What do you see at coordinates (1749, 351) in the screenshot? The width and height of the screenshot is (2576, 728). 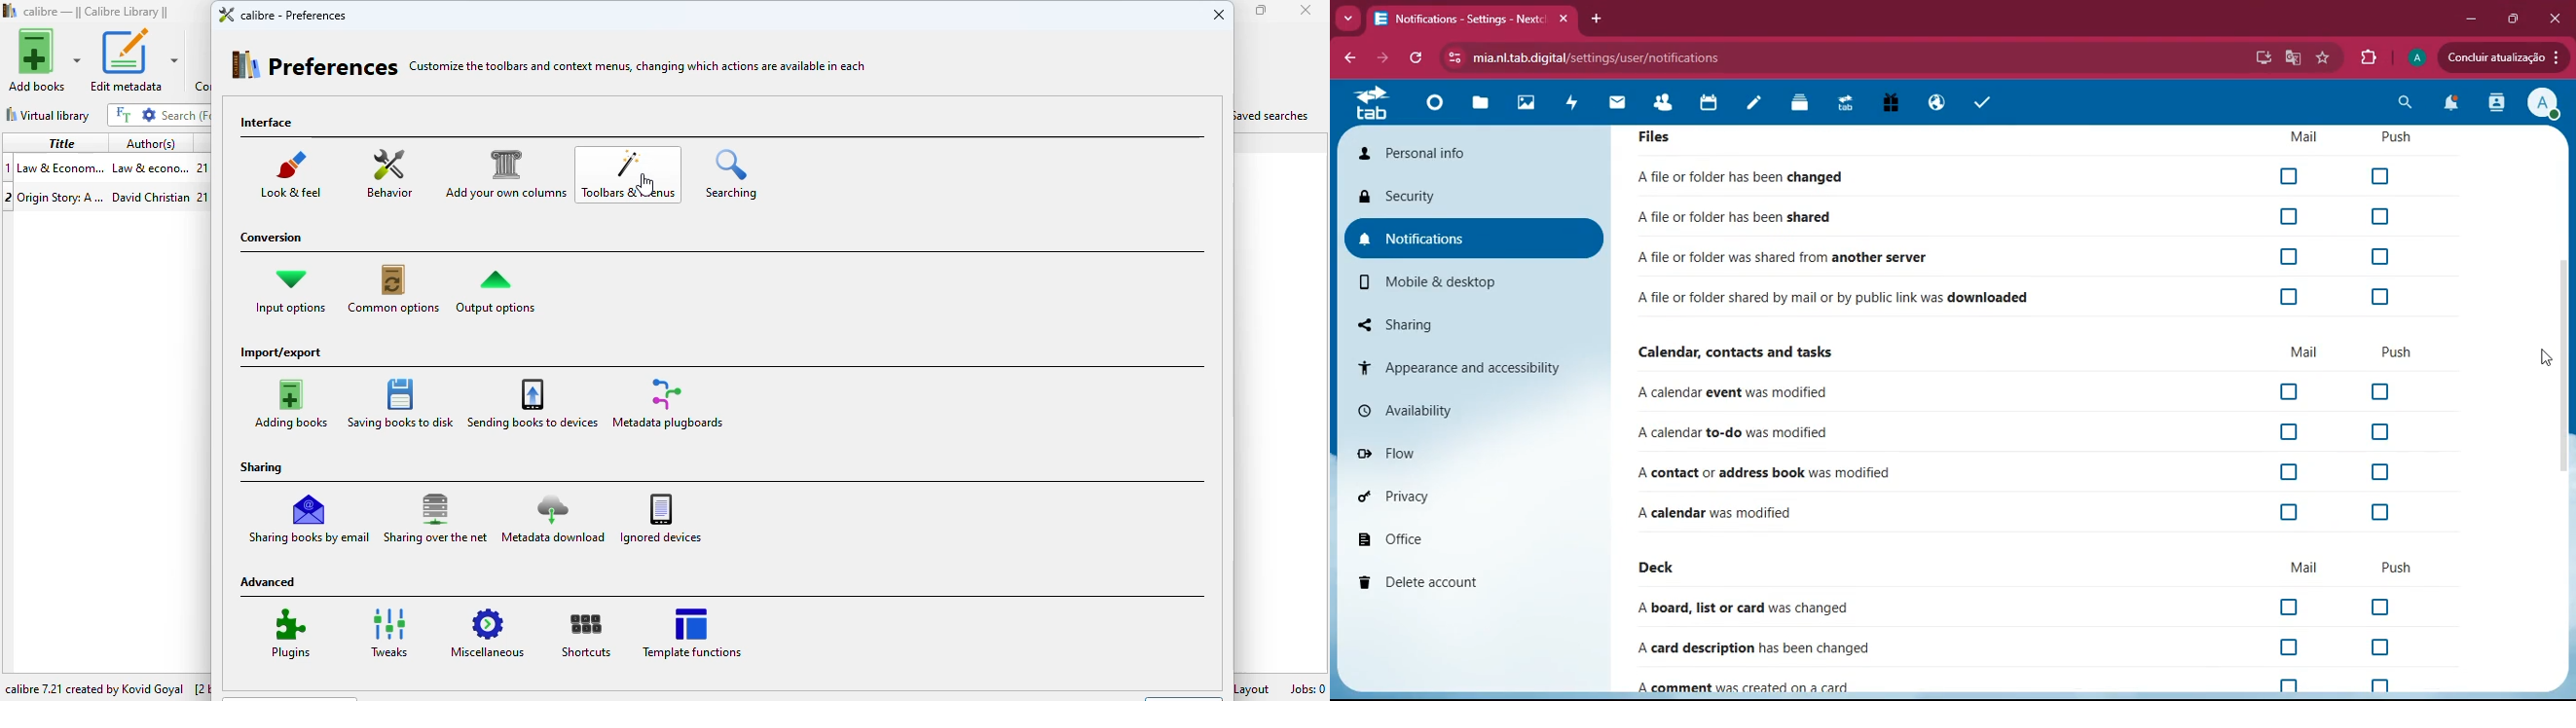 I see `calendar` at bounding box center [1749, 351].